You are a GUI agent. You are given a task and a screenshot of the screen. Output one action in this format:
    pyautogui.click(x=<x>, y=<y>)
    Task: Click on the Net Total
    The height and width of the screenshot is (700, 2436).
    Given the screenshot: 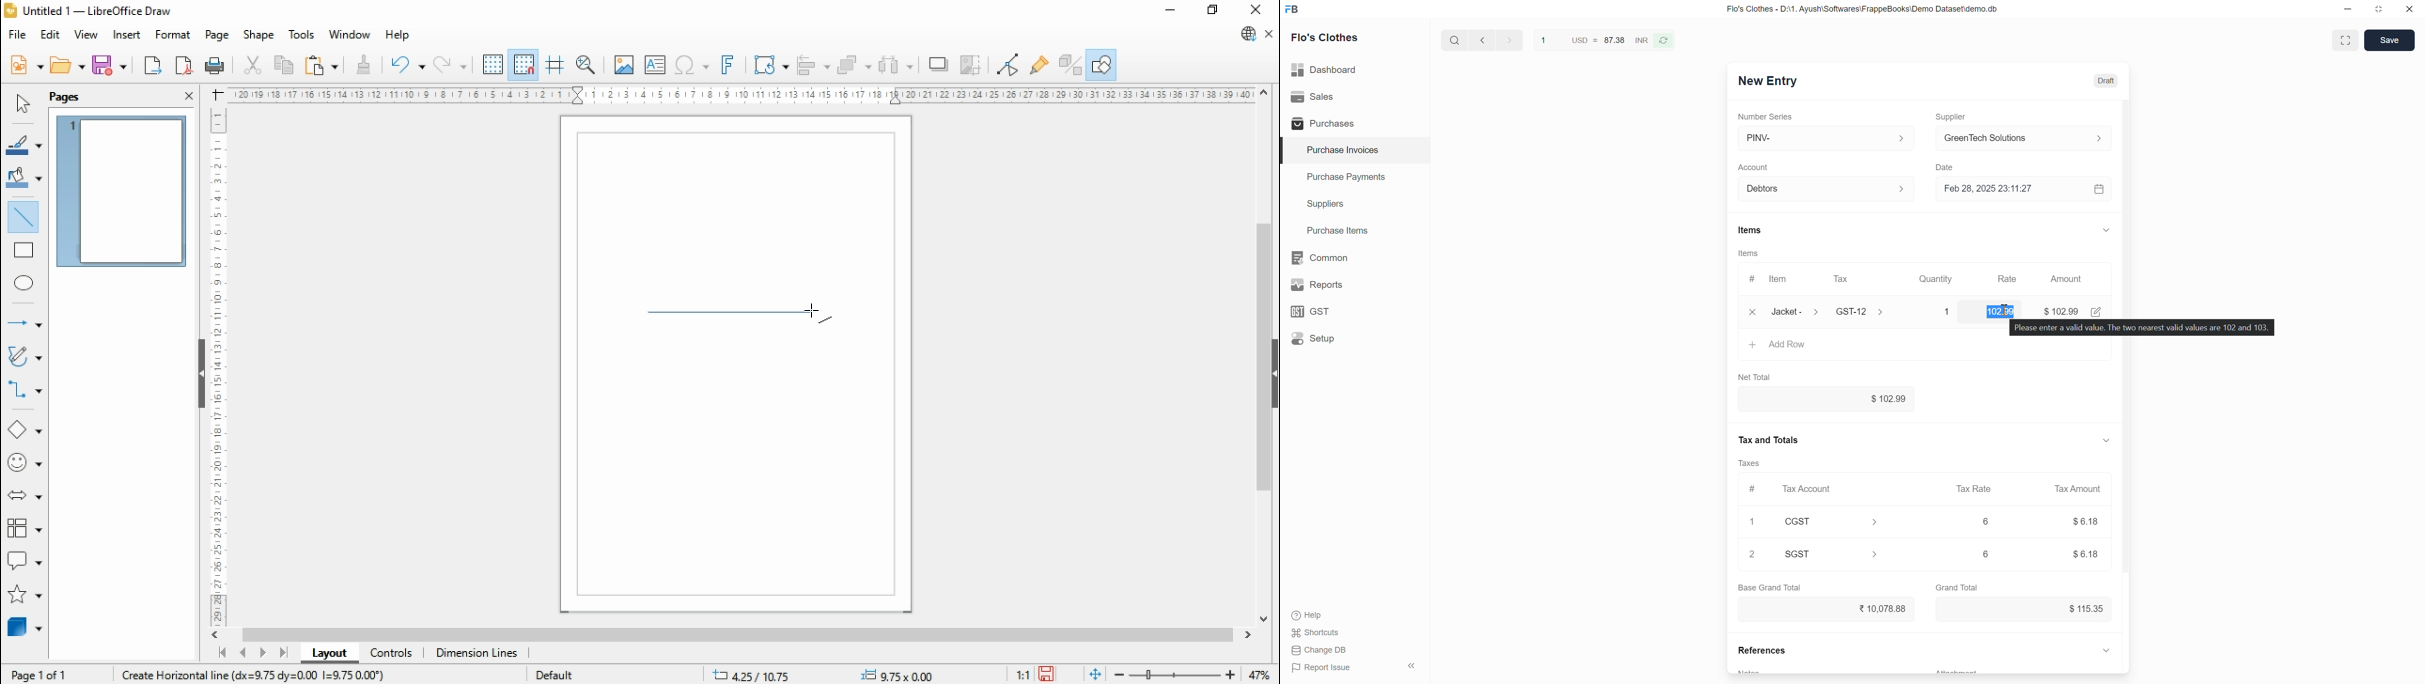 What is the action you would take?
    pyautogui.click(x=1755, y=377)
    